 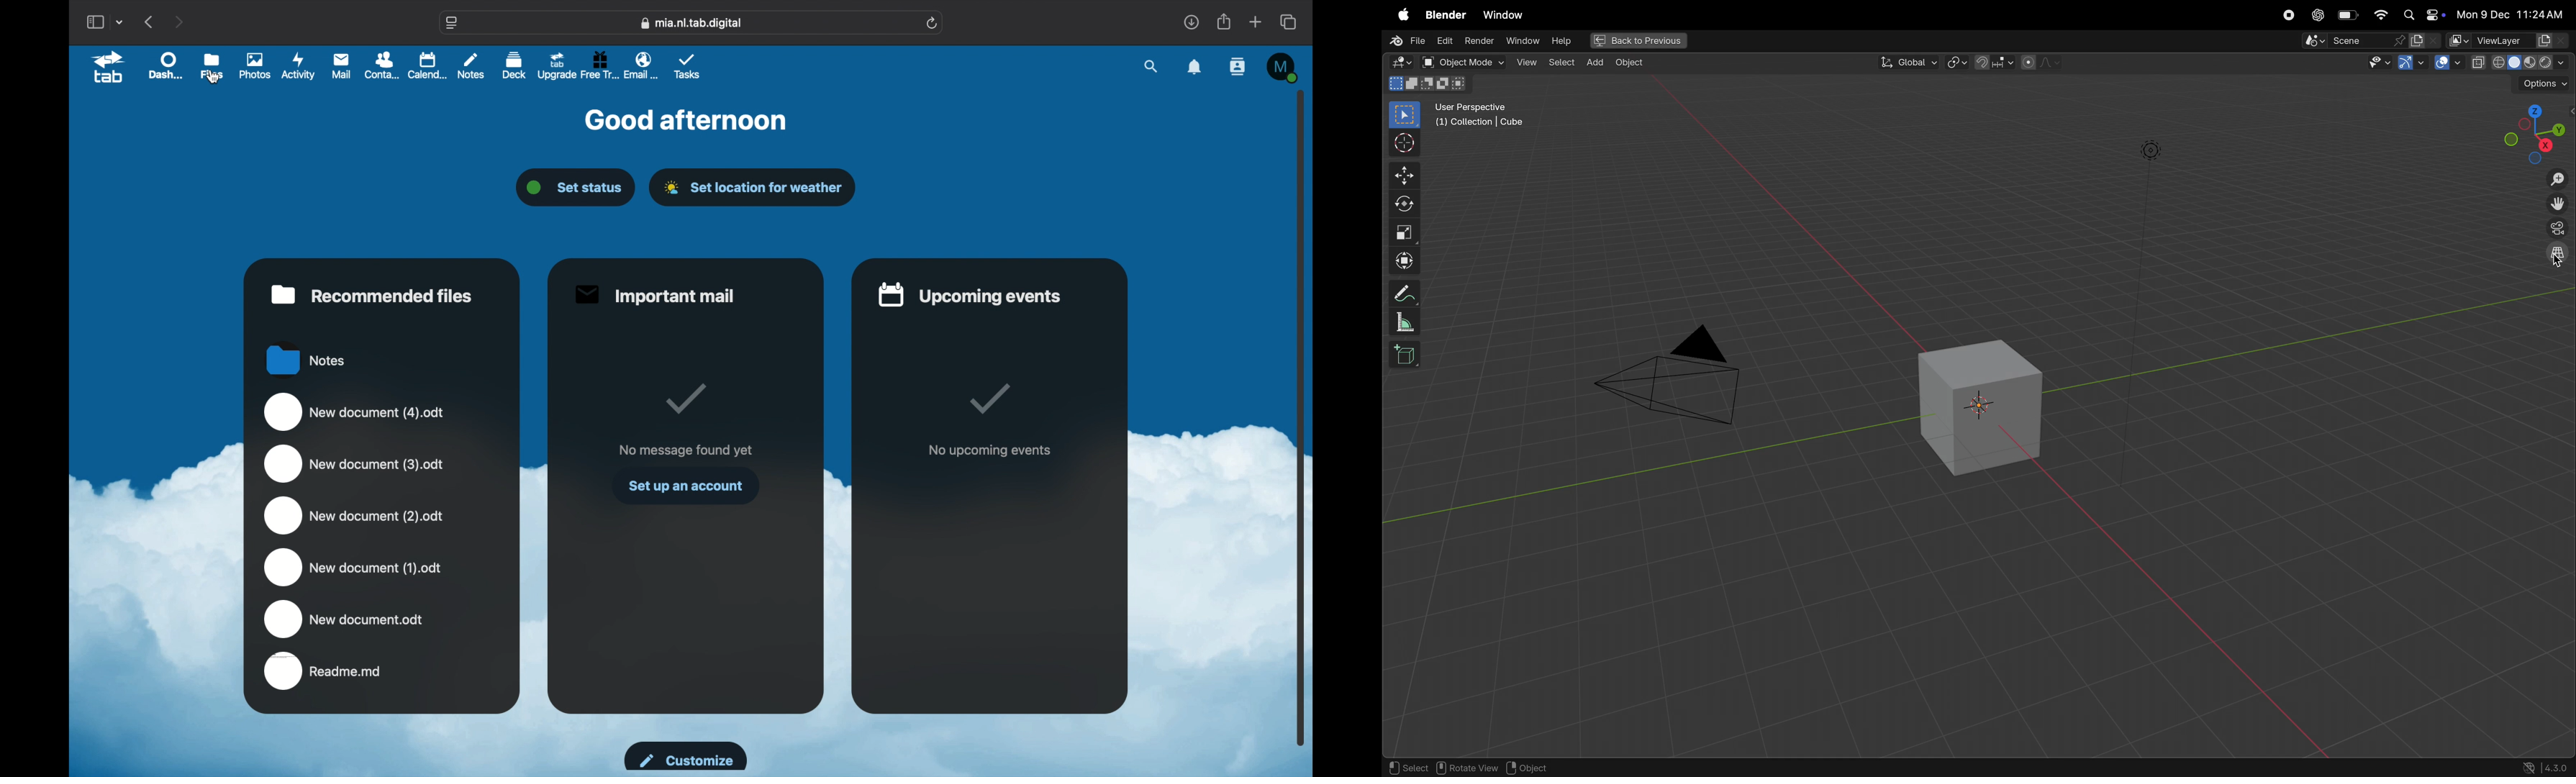 What do you see at coordinates (323, 671) in the screenshot?
I see `readme.md` at bounding box center [323, 671].